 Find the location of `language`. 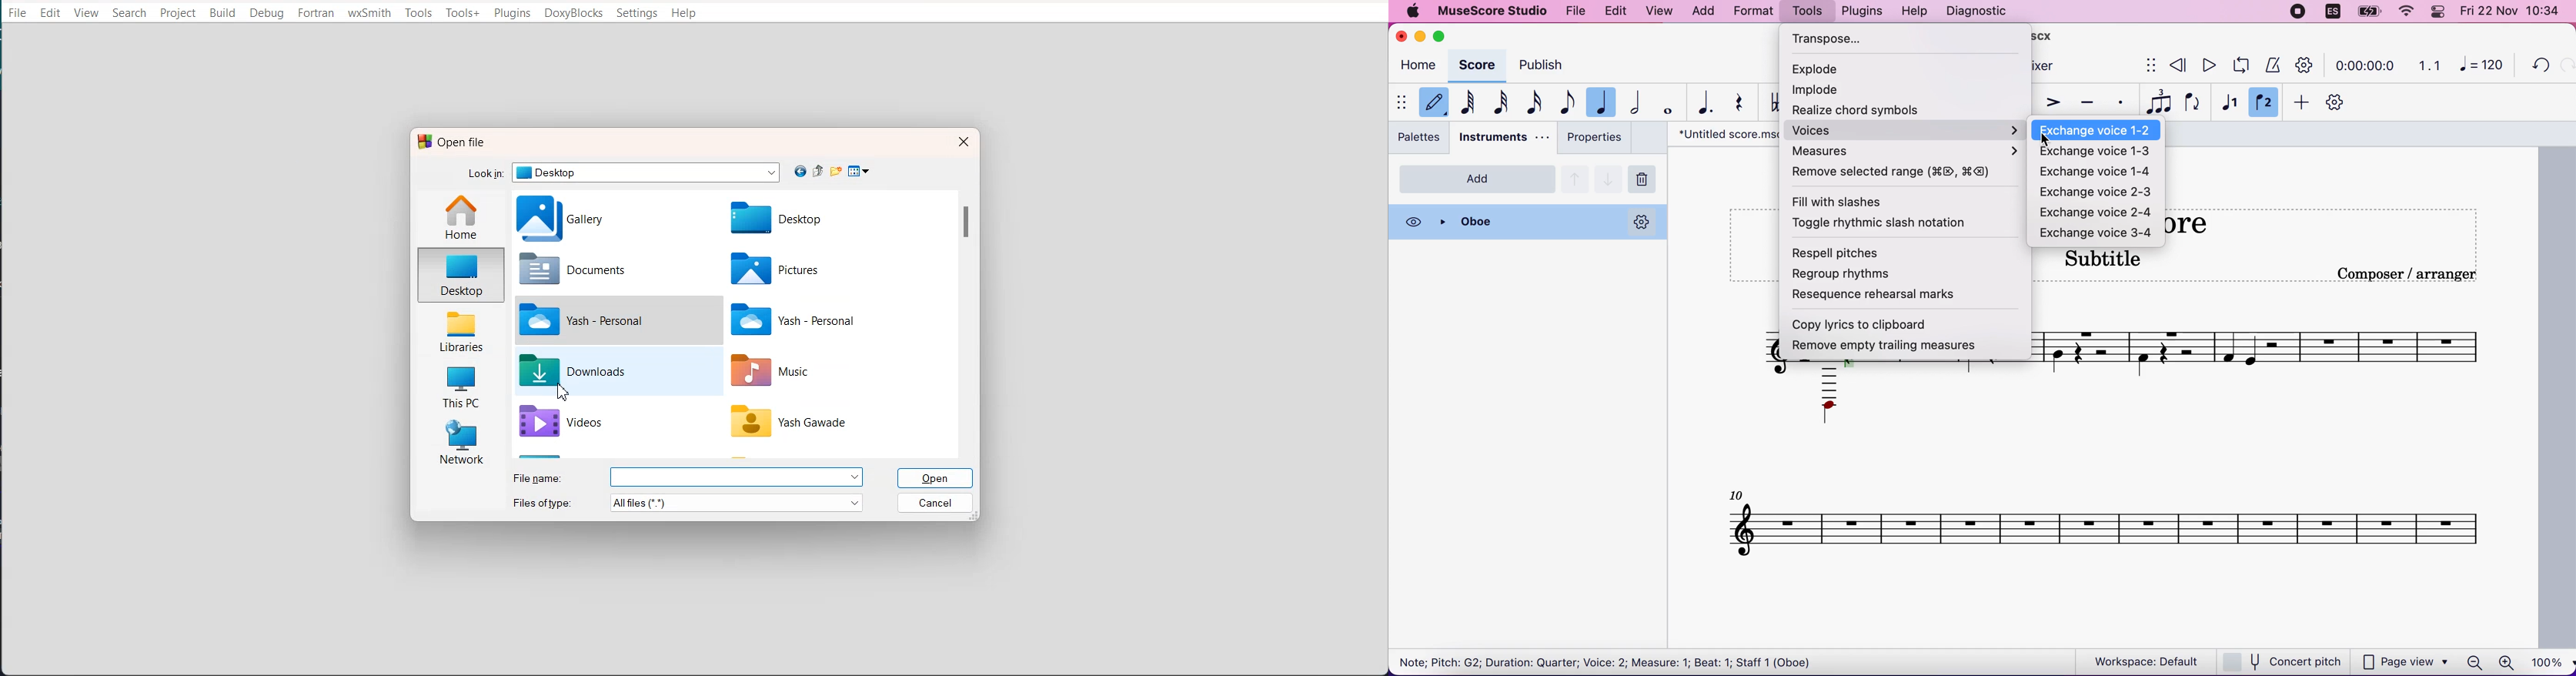

language is located at coordinates (2331, 12).